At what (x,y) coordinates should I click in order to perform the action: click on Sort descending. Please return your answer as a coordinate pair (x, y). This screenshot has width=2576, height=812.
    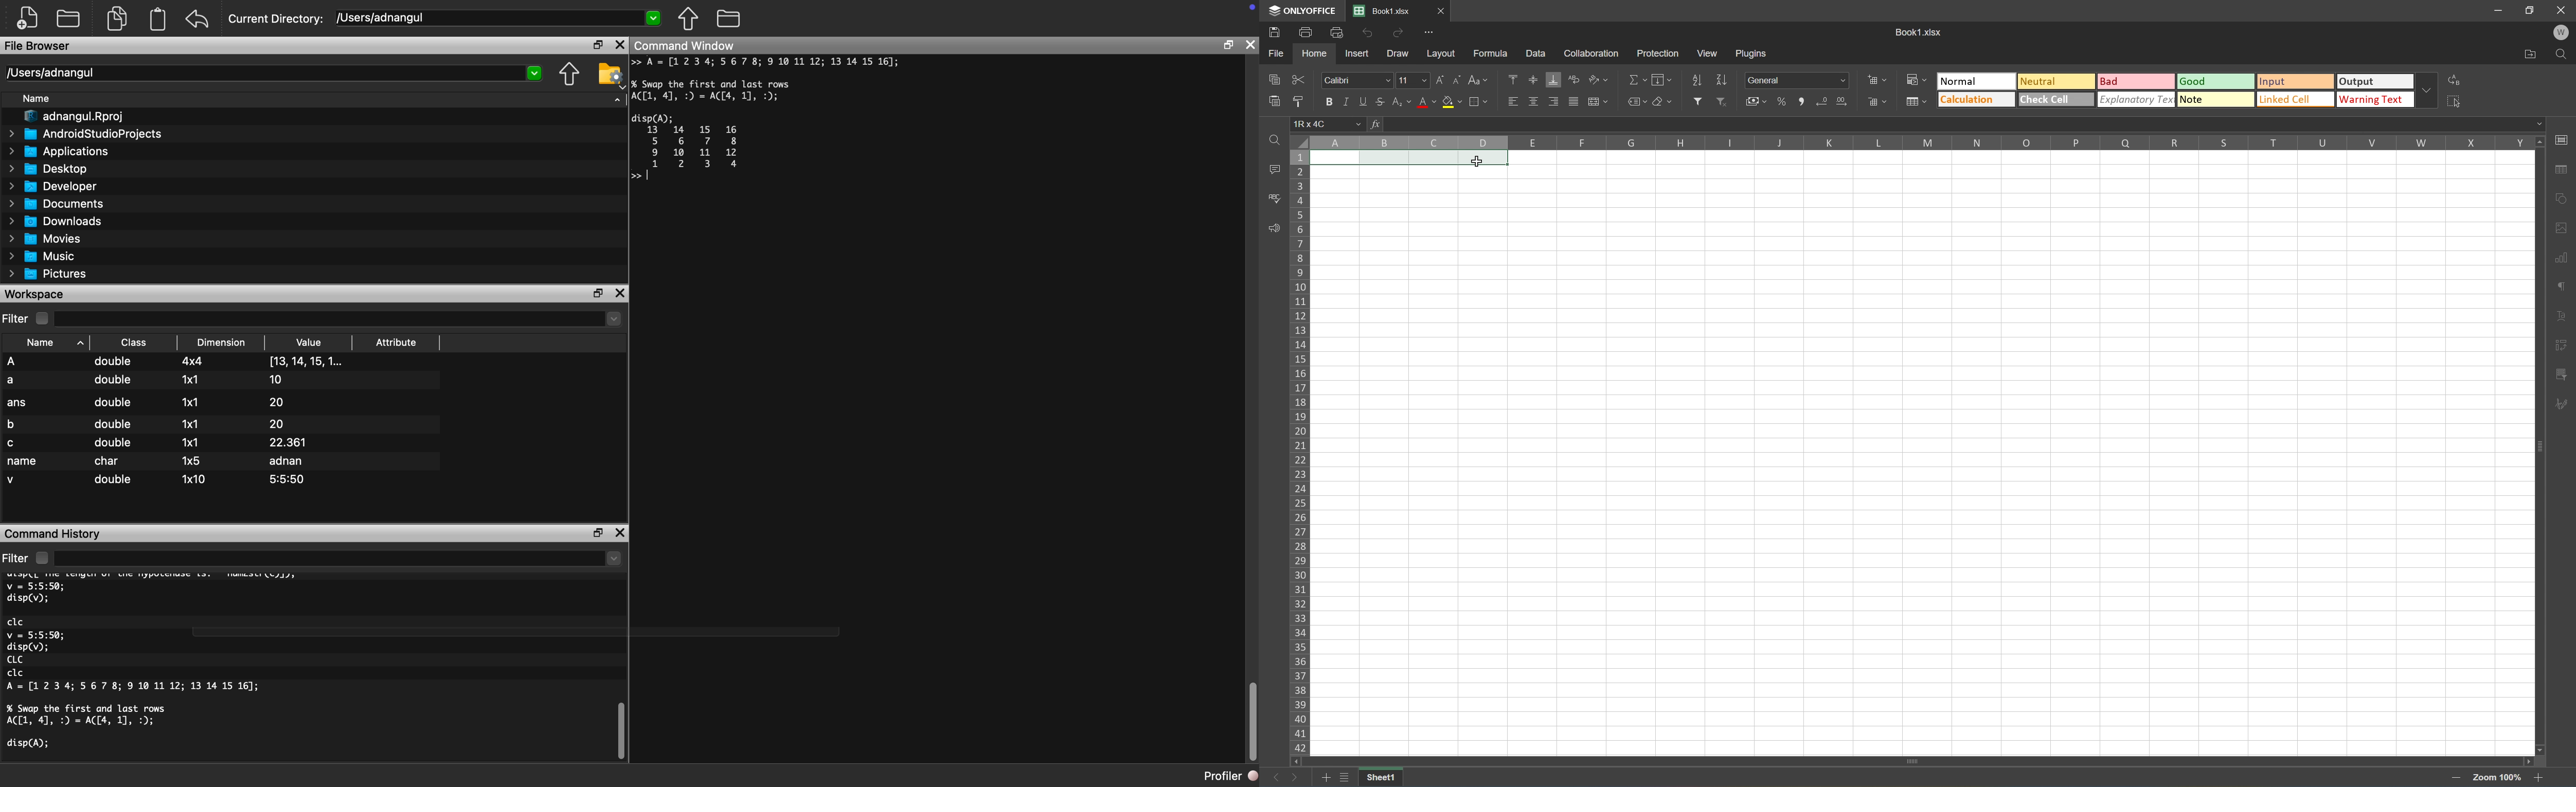
    Looking at the image, I should click on (1721, 79).